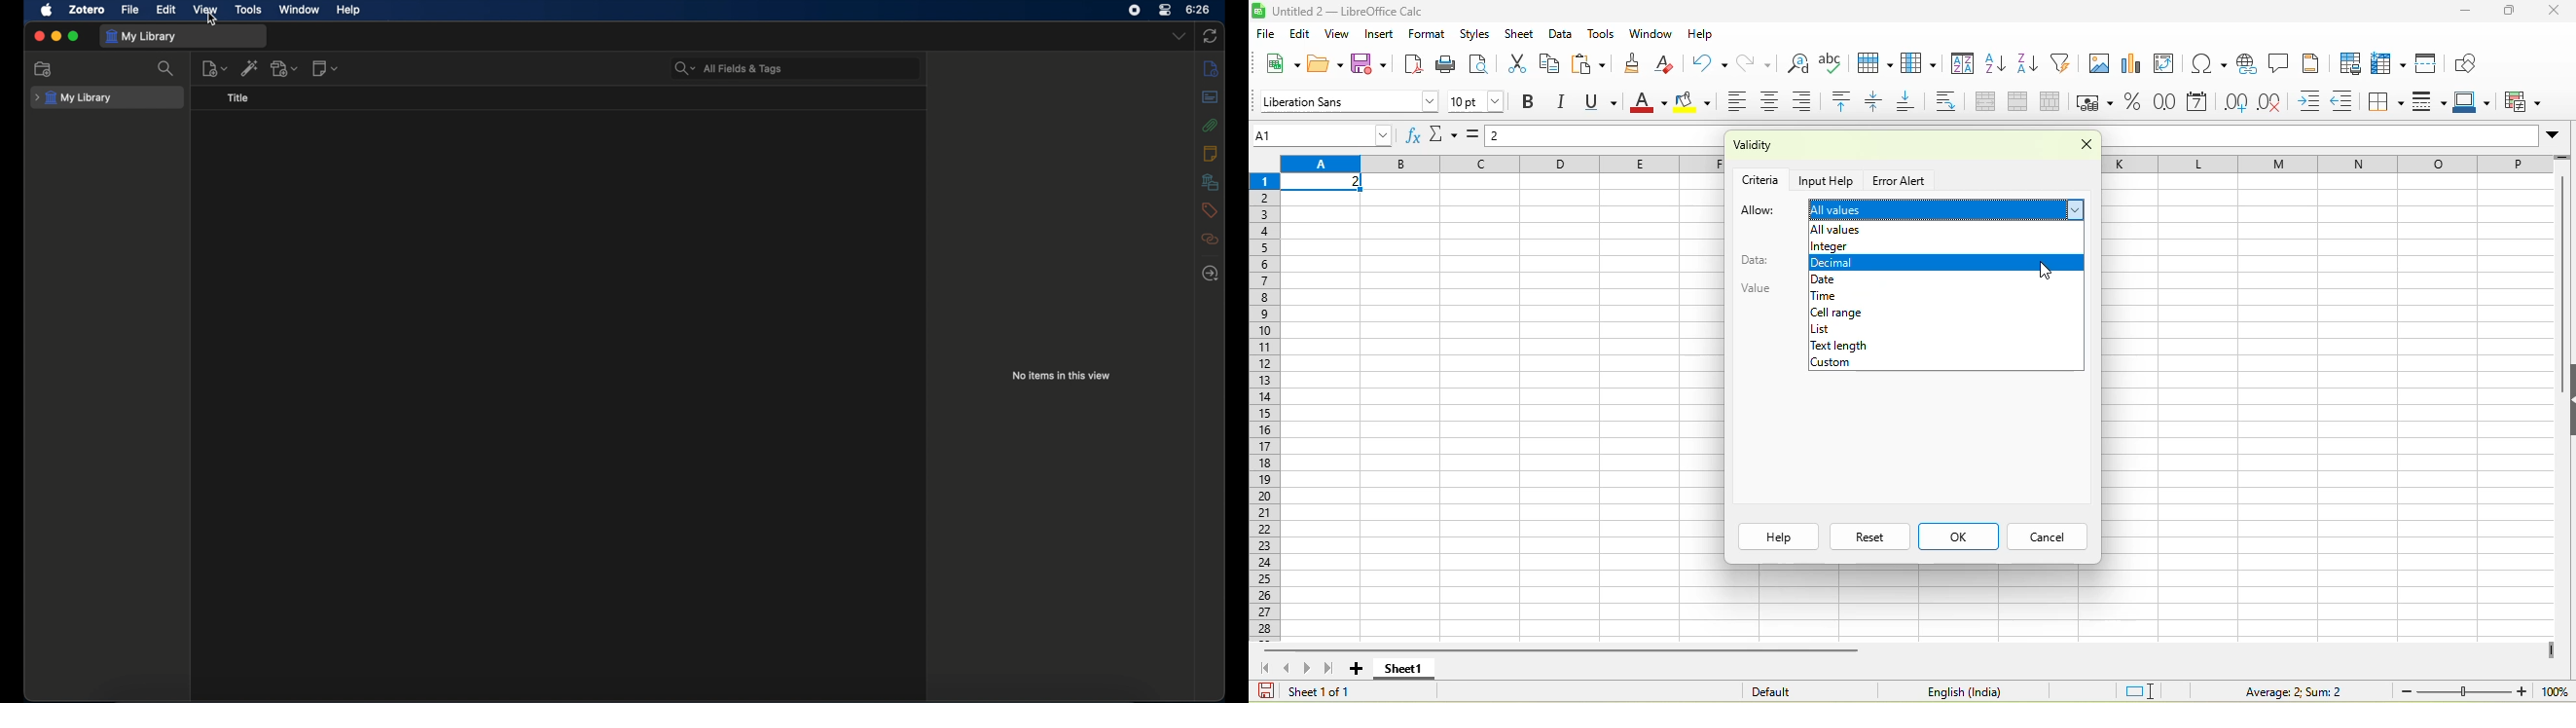  I want to click on more rows, so click(2563, 162).